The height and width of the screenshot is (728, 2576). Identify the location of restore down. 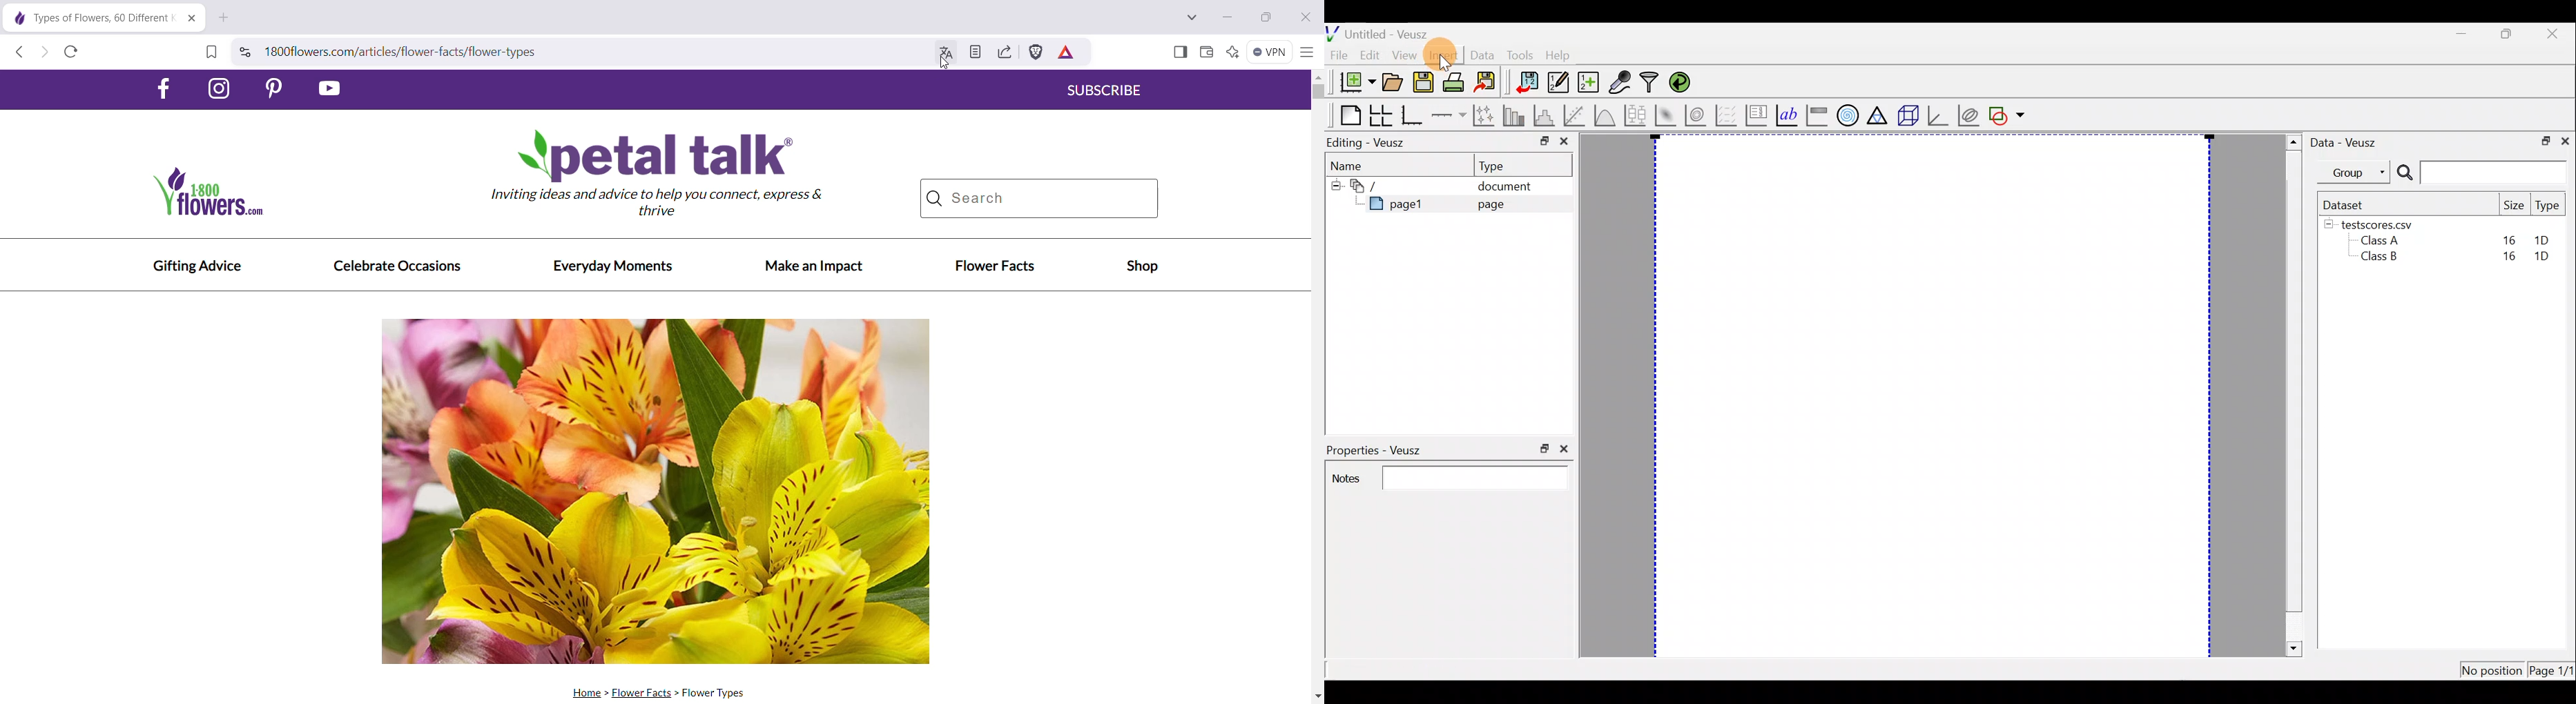
(1539, 139).